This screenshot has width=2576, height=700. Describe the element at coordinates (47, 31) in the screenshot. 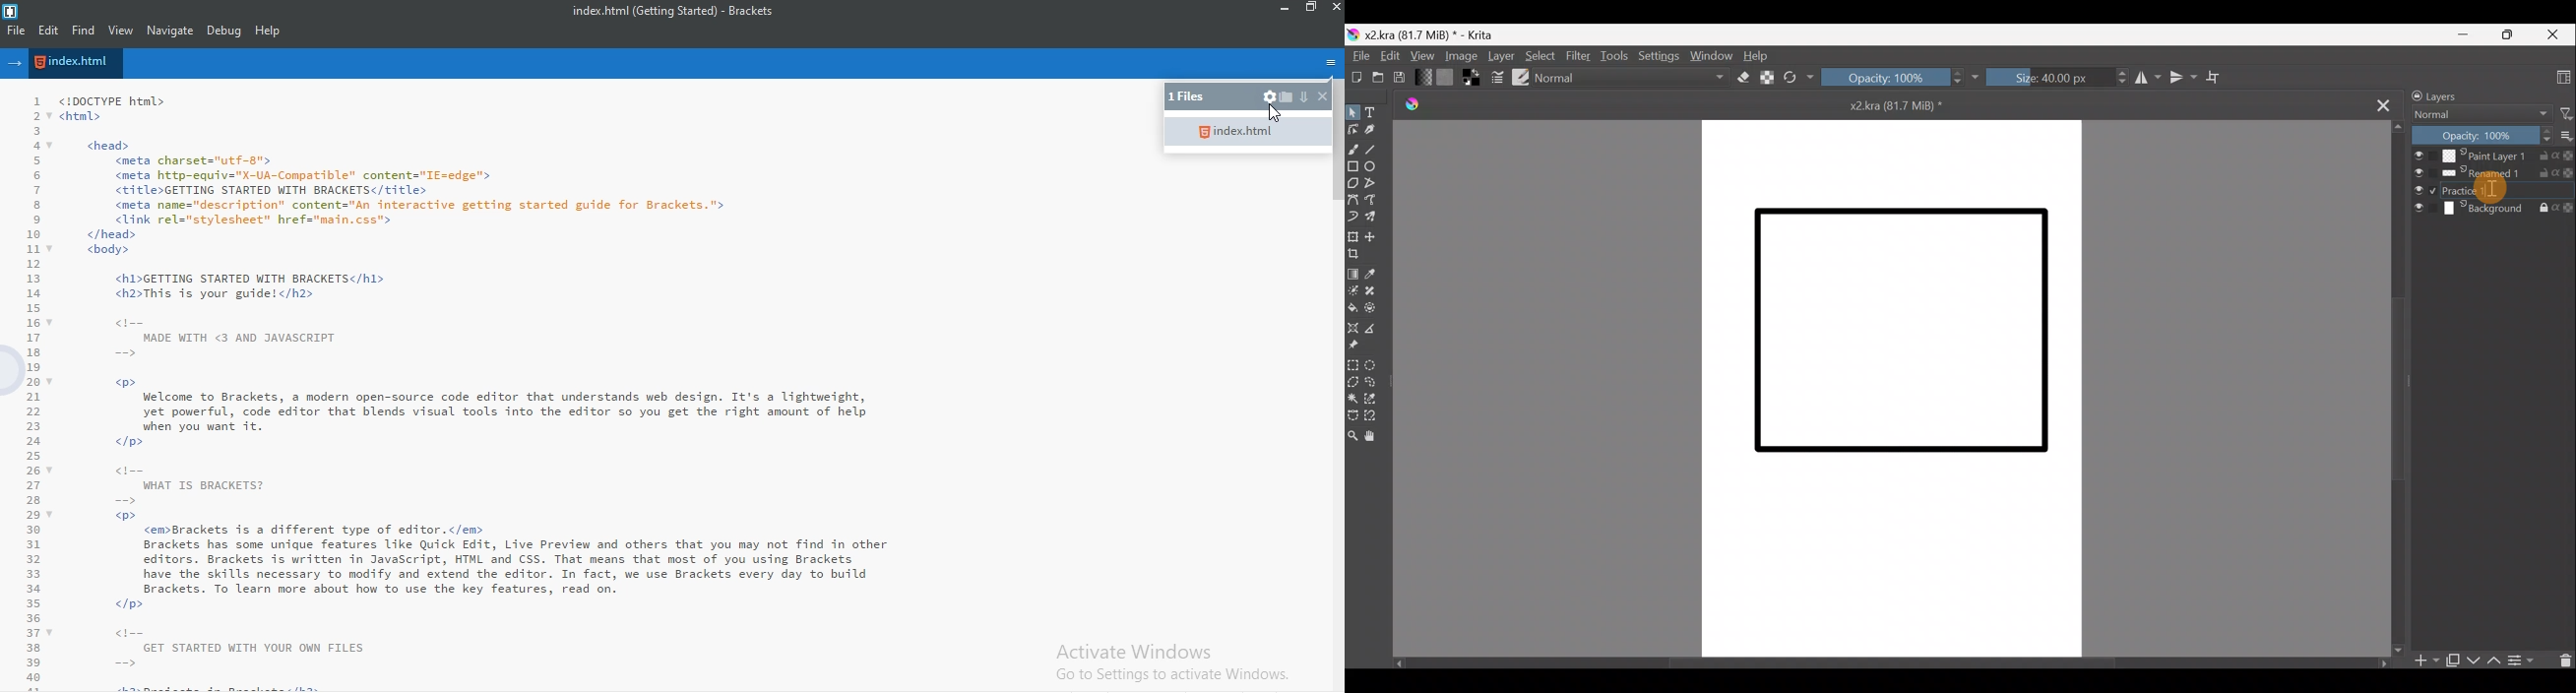

I see `edit` at that location.